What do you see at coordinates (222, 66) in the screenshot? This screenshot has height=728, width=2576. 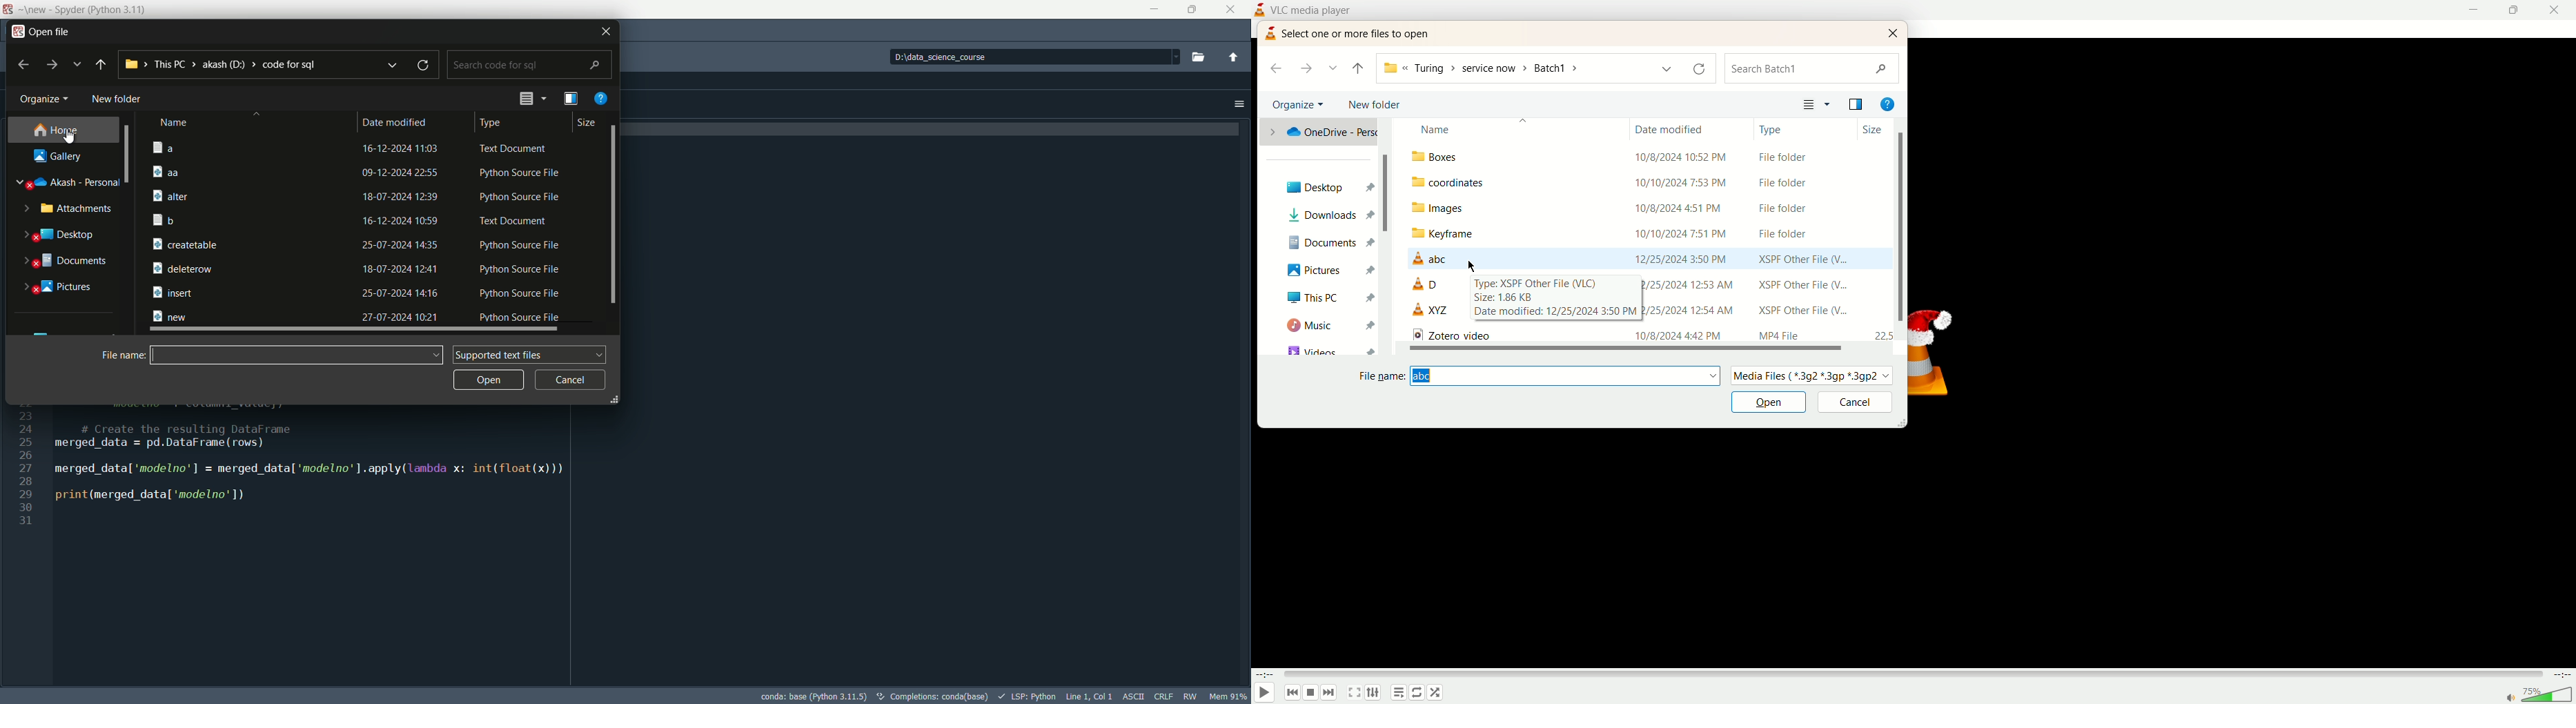 I see `directory path` at bounding box center [222, 66].